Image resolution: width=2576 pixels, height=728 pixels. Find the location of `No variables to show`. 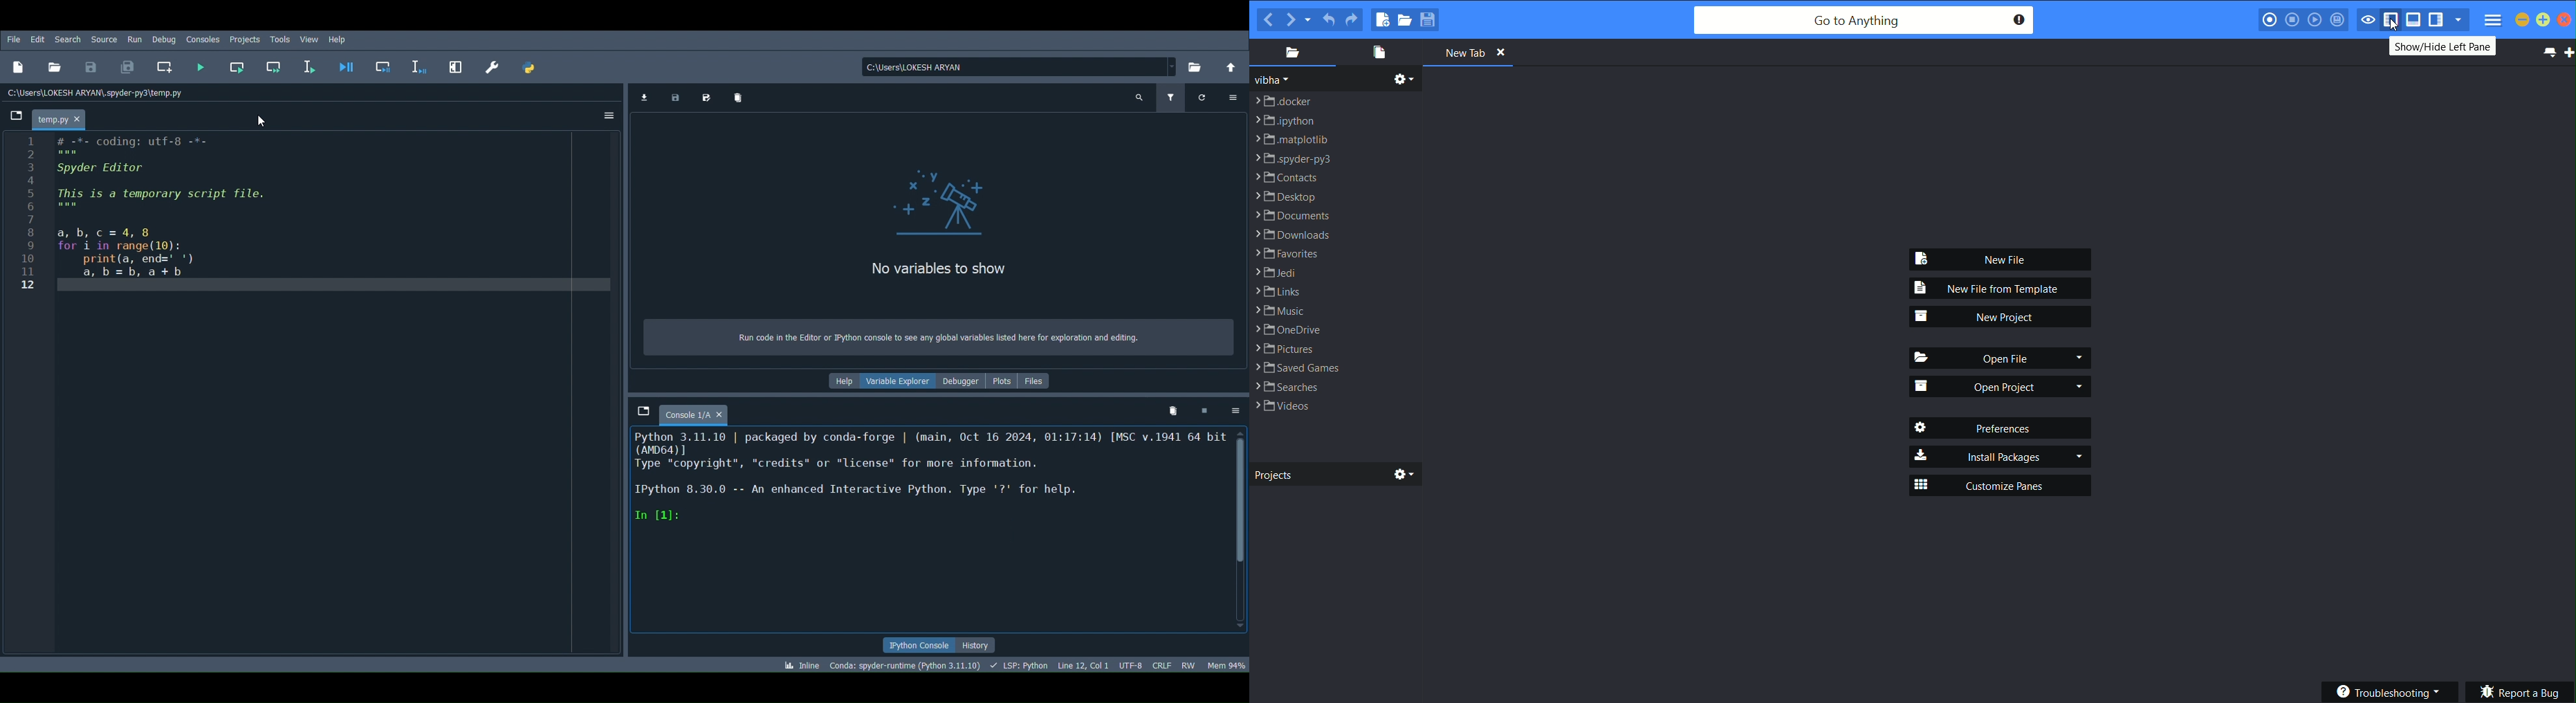

No variables to show is located at coordinates (937, 271).